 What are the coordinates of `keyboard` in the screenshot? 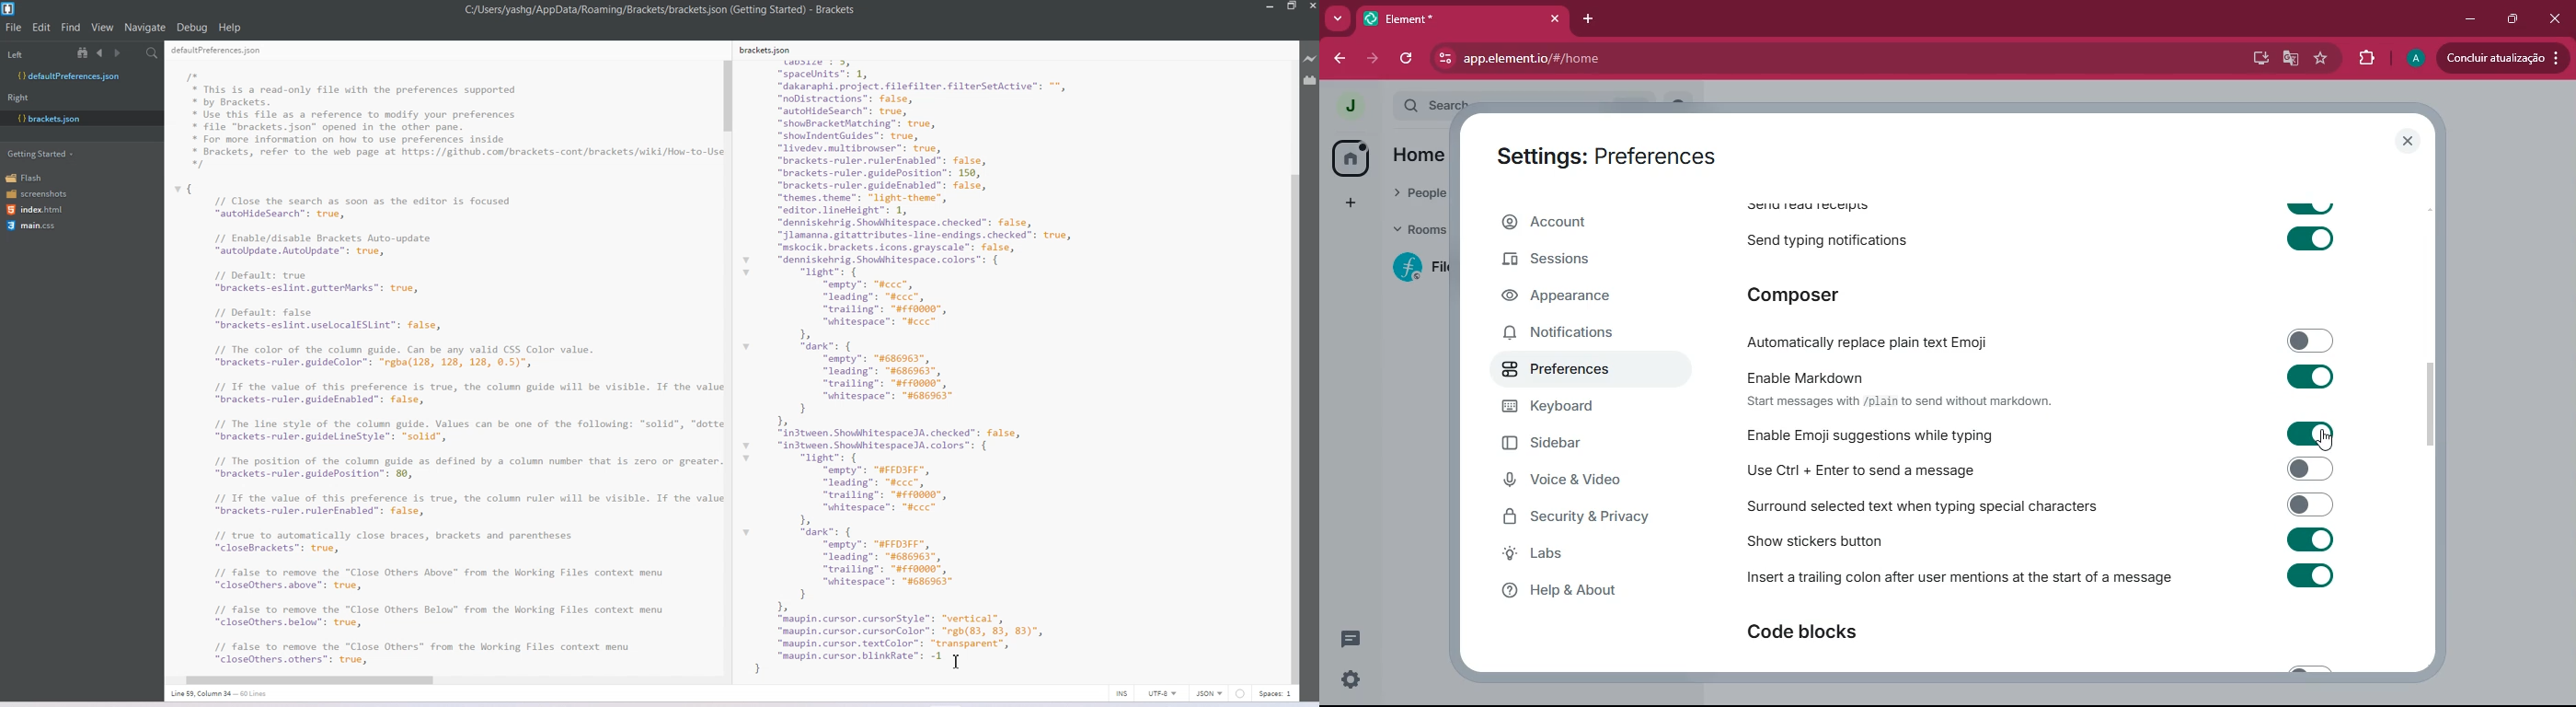 It's located at (1574, 409).